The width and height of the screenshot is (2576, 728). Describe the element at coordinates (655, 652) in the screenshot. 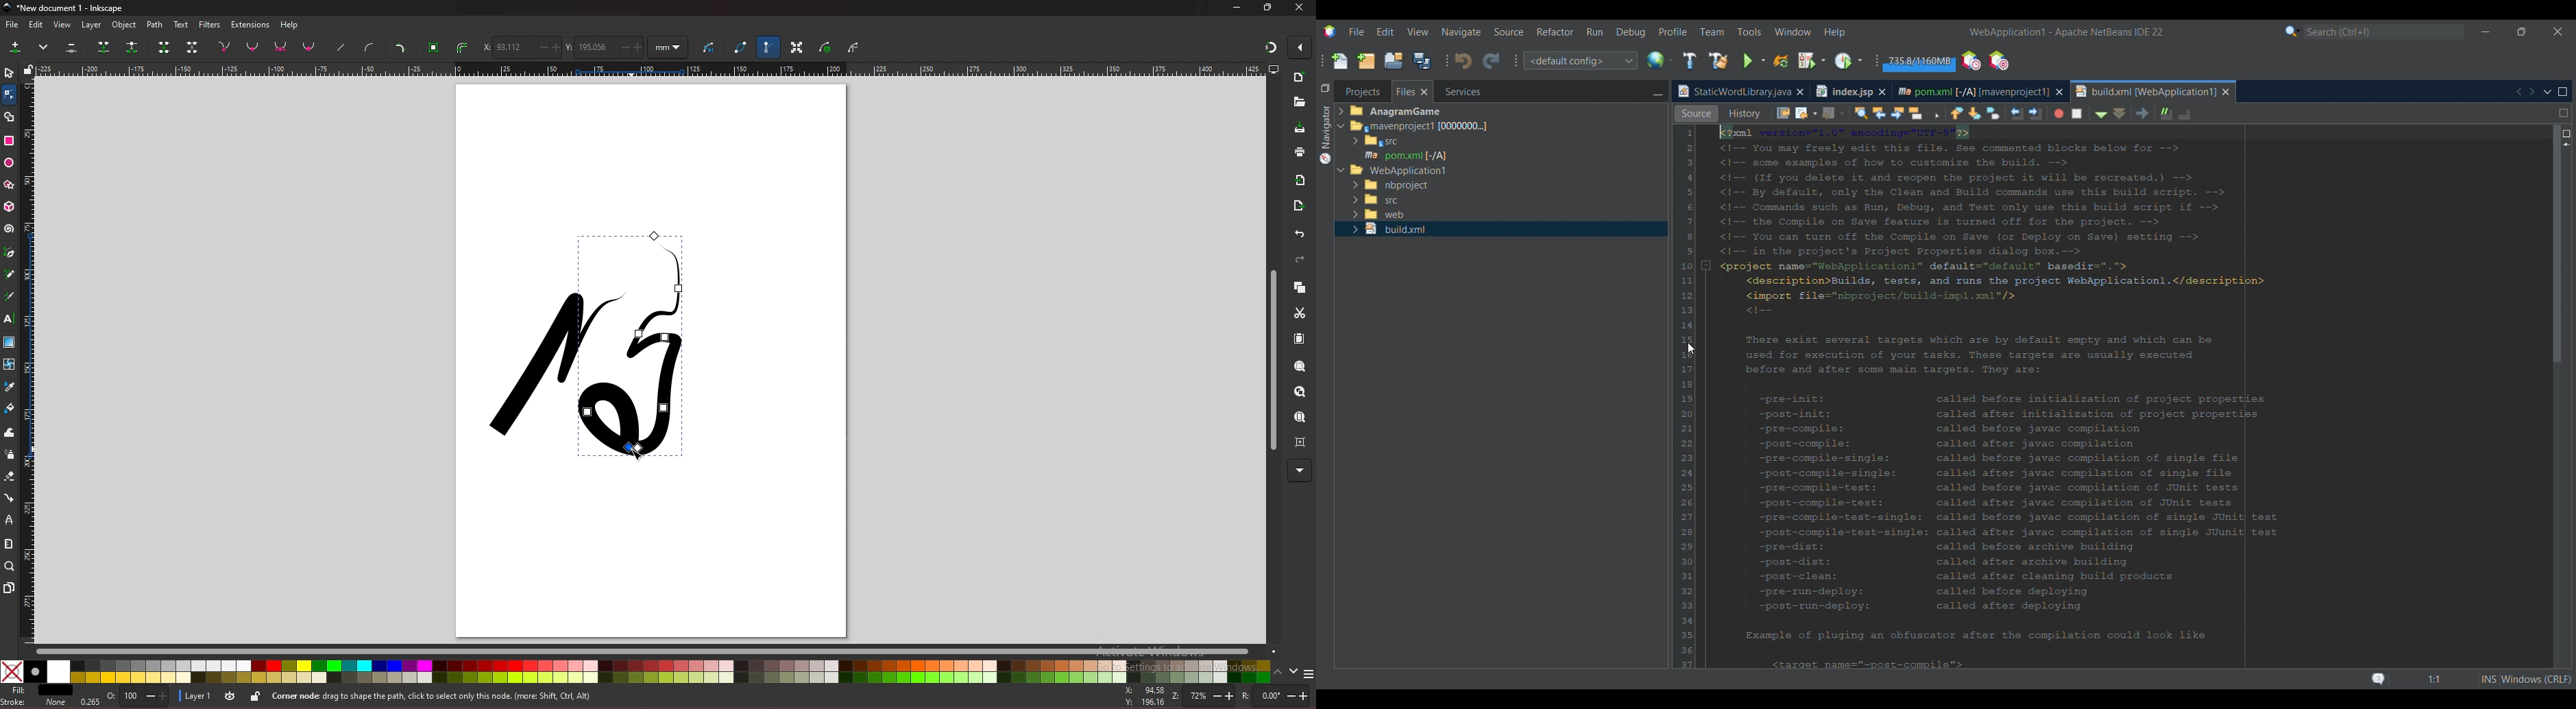

I see `scroll bar` at that location.